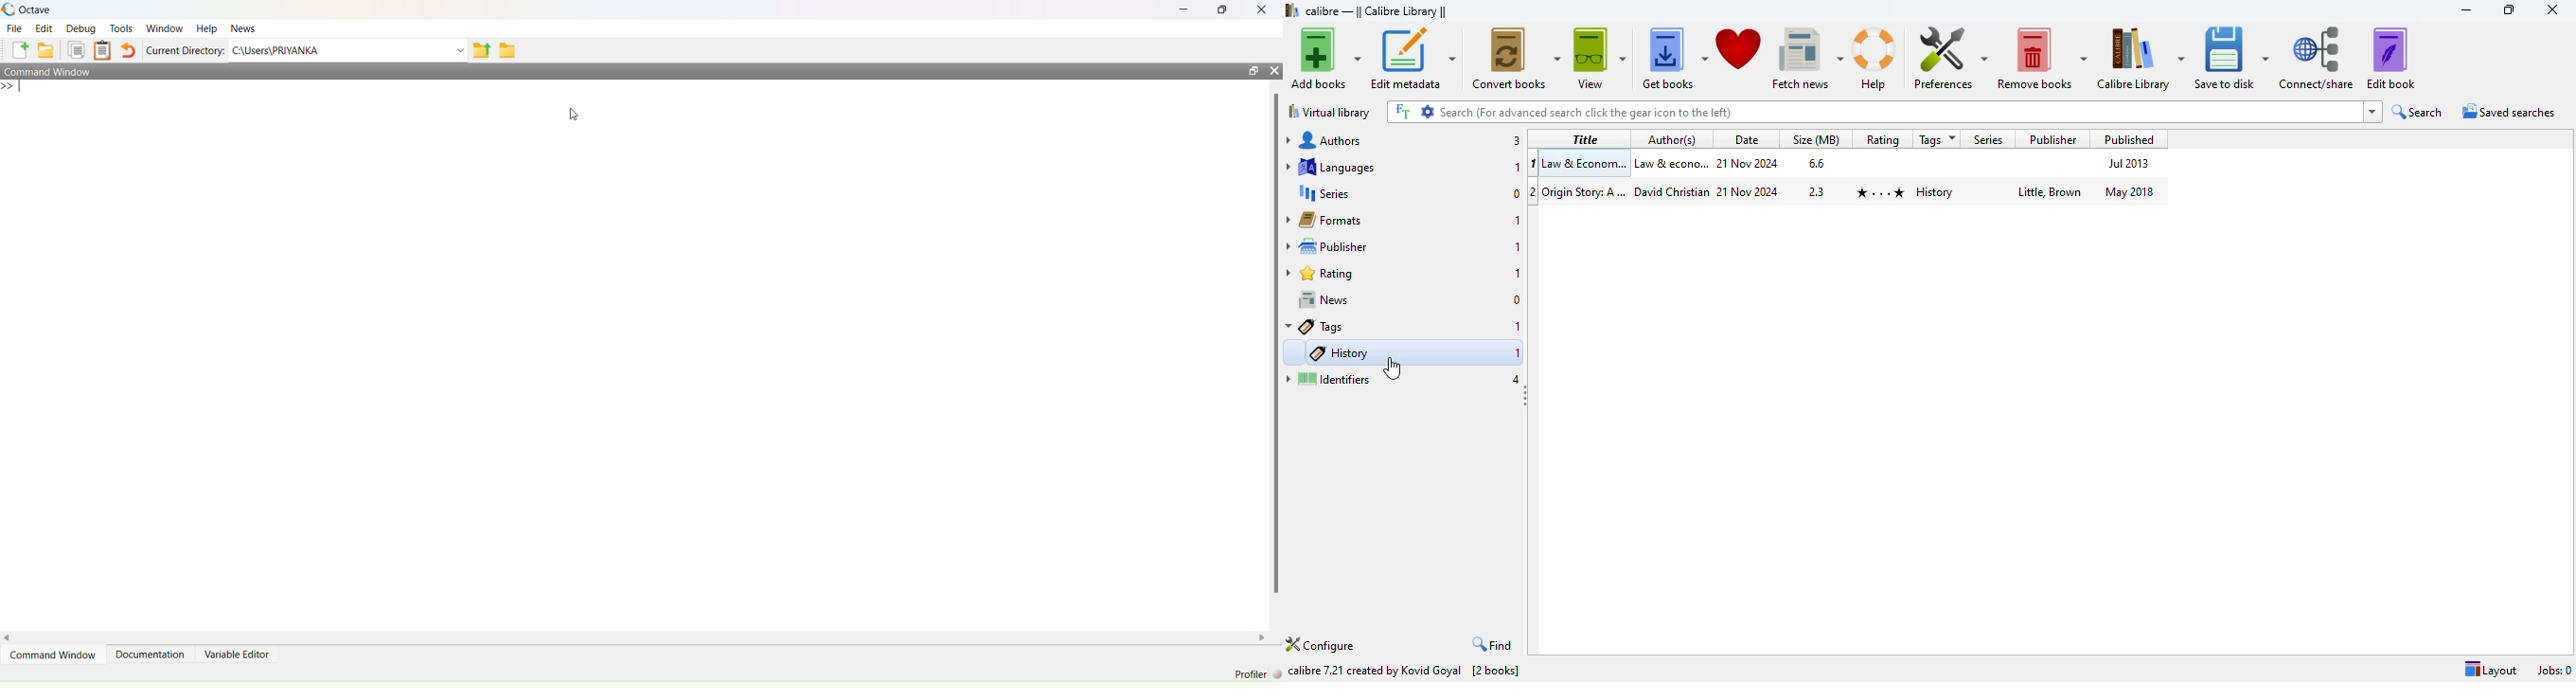 The width and height of the screenshot is (2576, 700). Describe the element at coordinates (1533, 164) in the screenshot. I see `1` at that location.